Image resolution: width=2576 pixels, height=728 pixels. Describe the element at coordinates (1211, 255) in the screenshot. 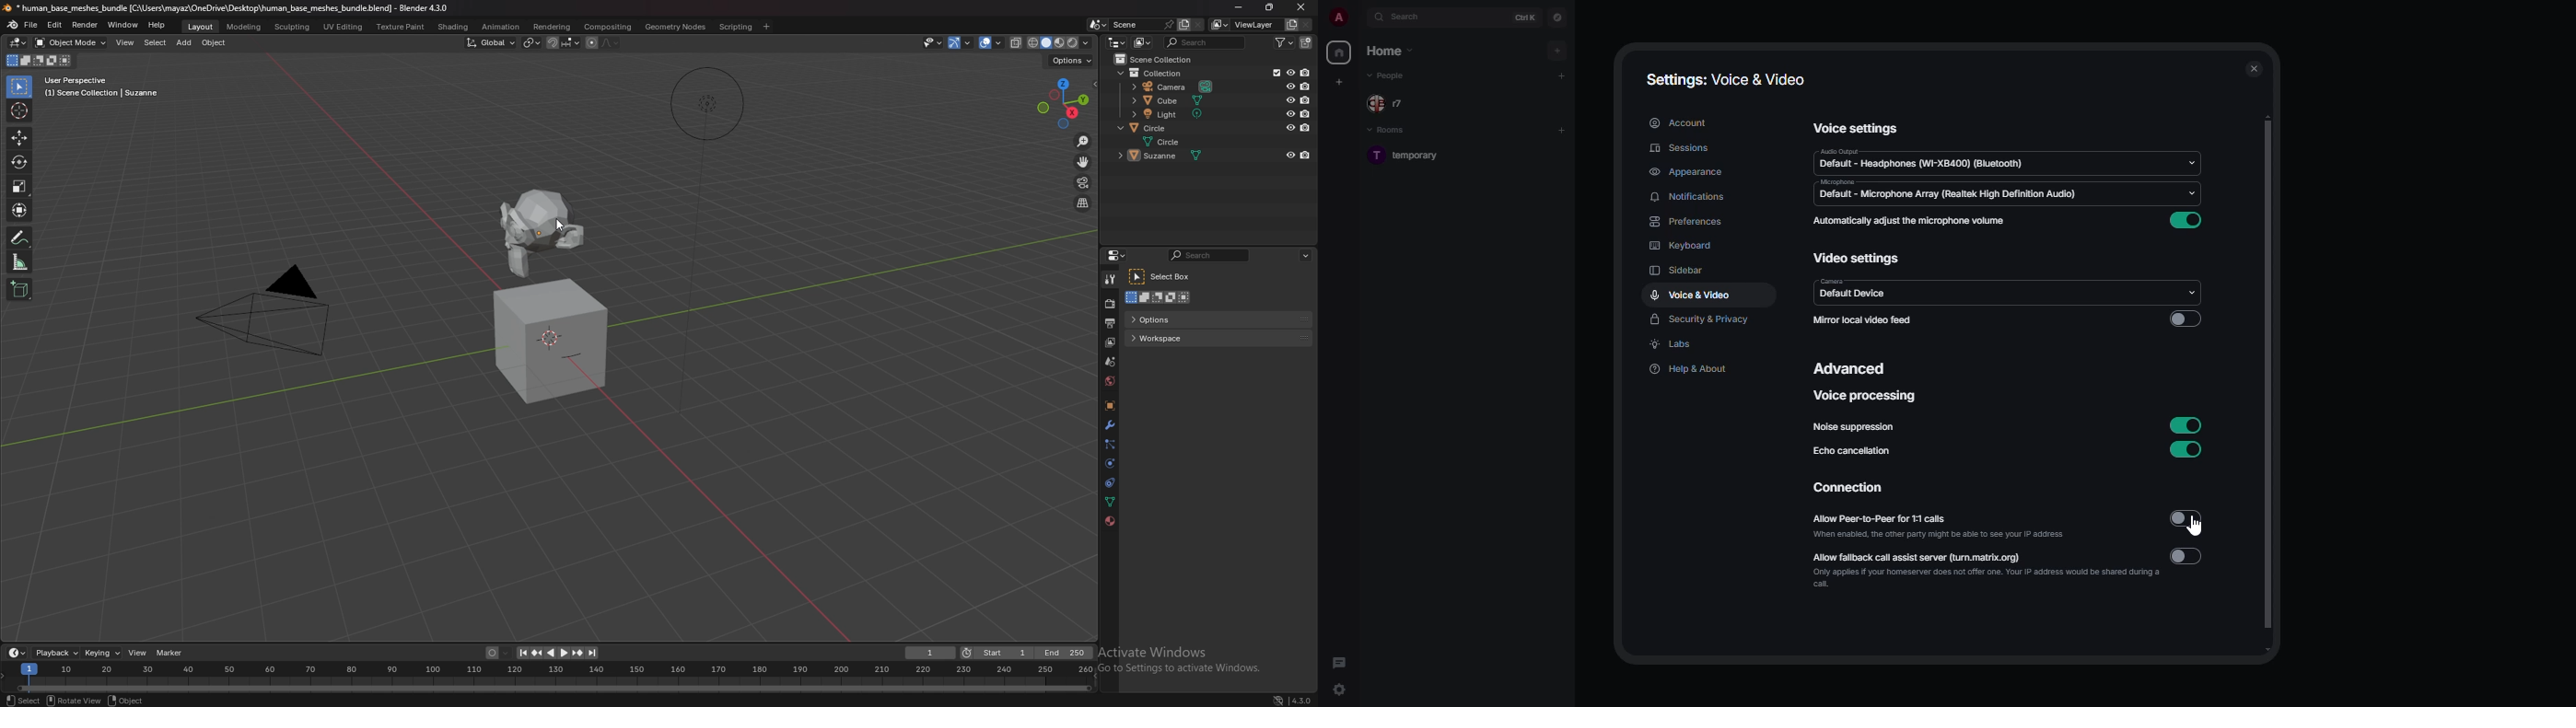

I see `search` at that location.